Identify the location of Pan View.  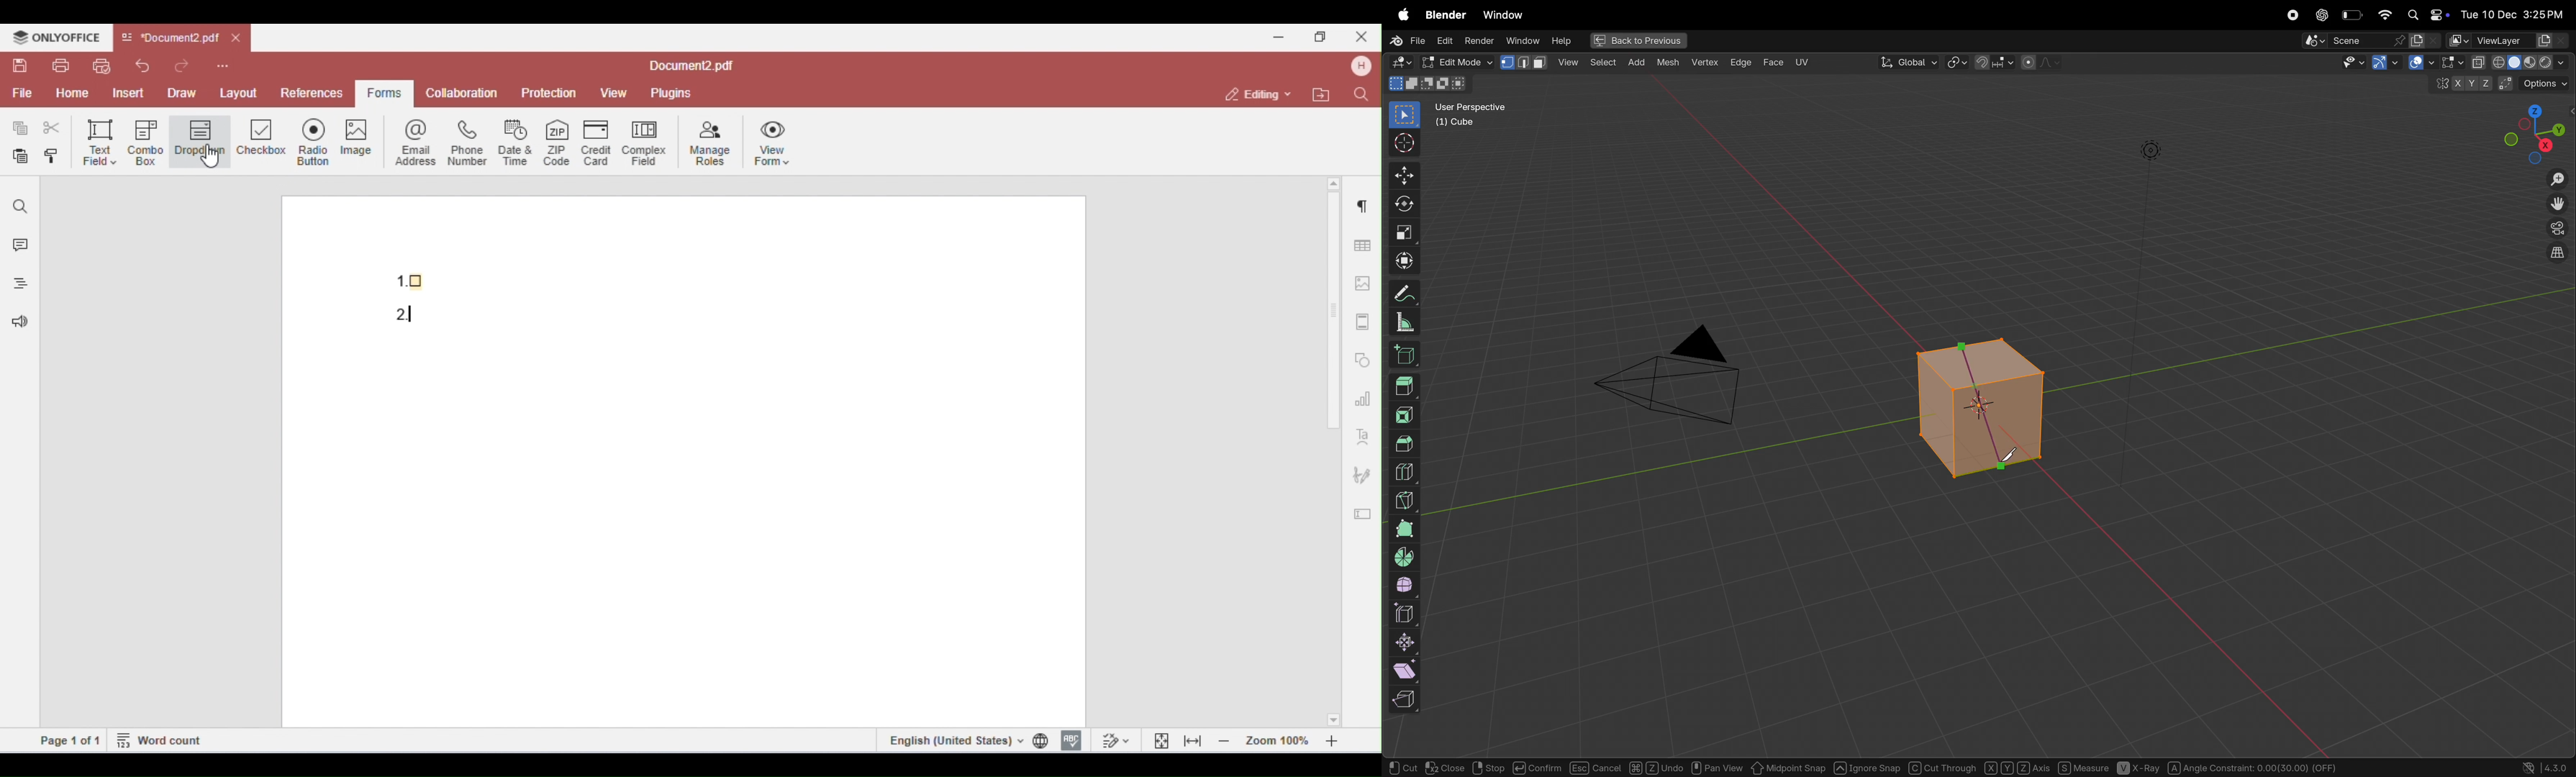
(1717, 766).